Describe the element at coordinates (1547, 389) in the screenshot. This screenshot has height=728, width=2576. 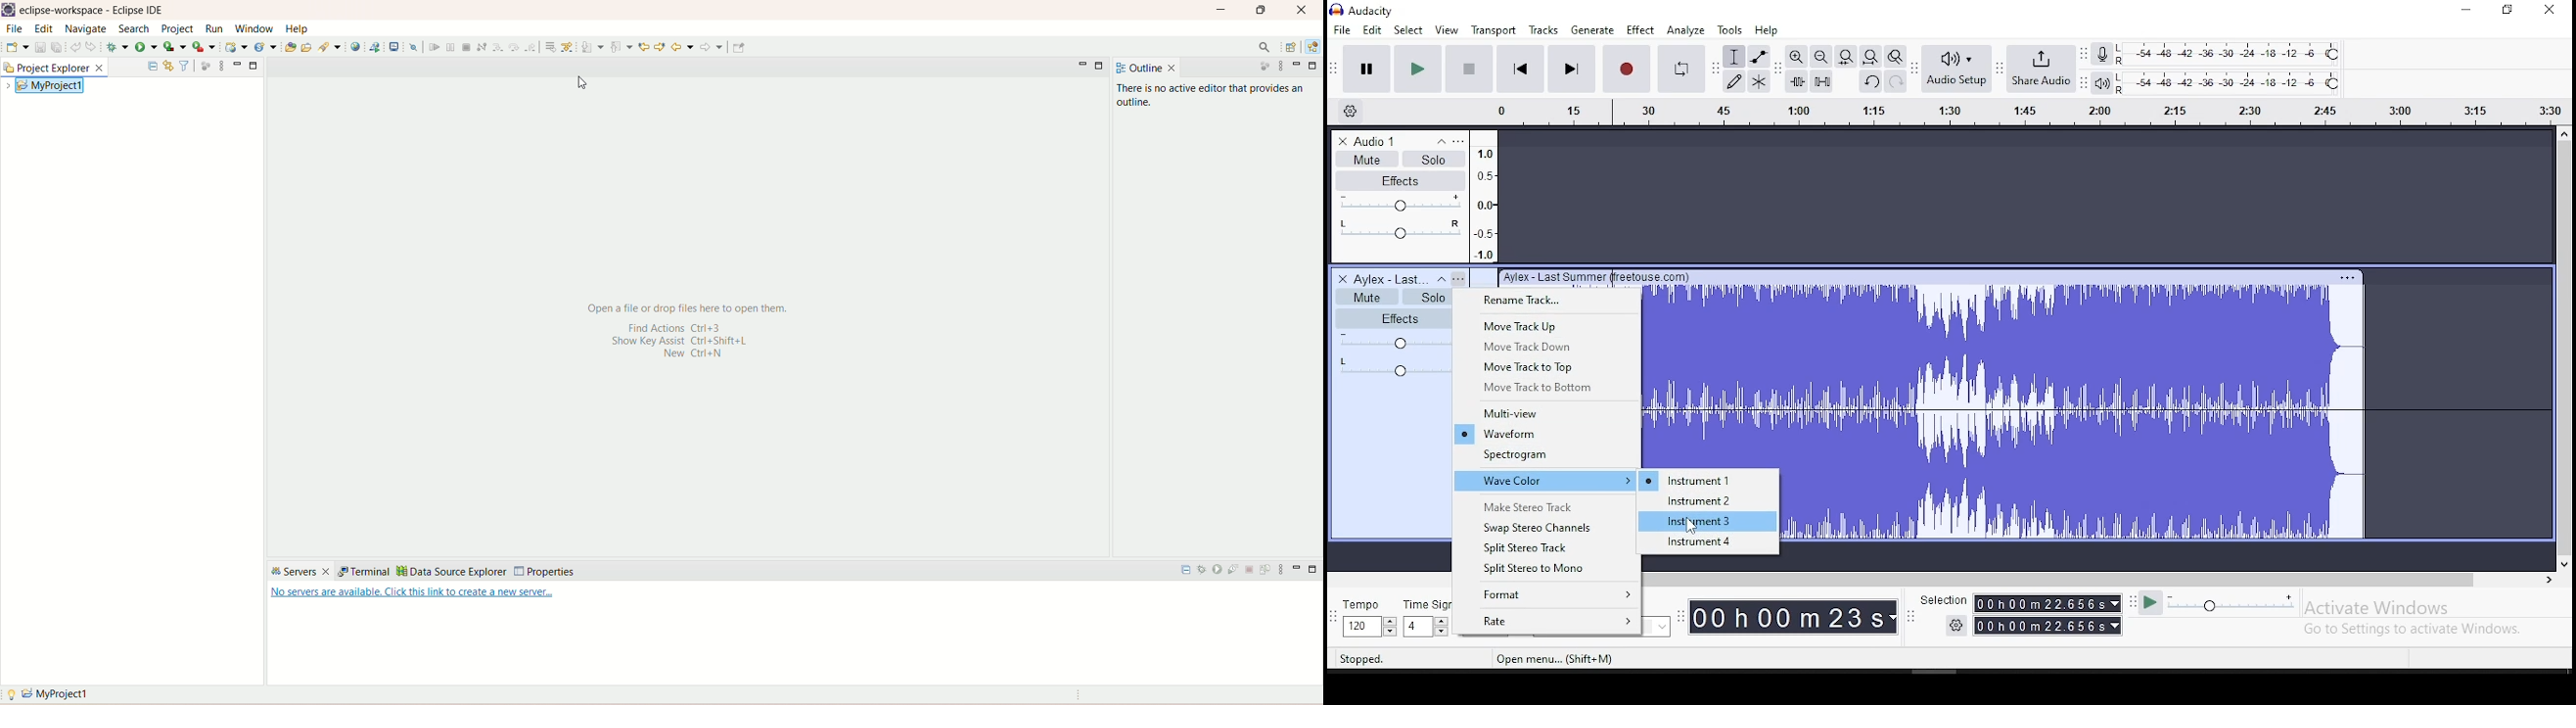
I see `move to bottom` at that location.